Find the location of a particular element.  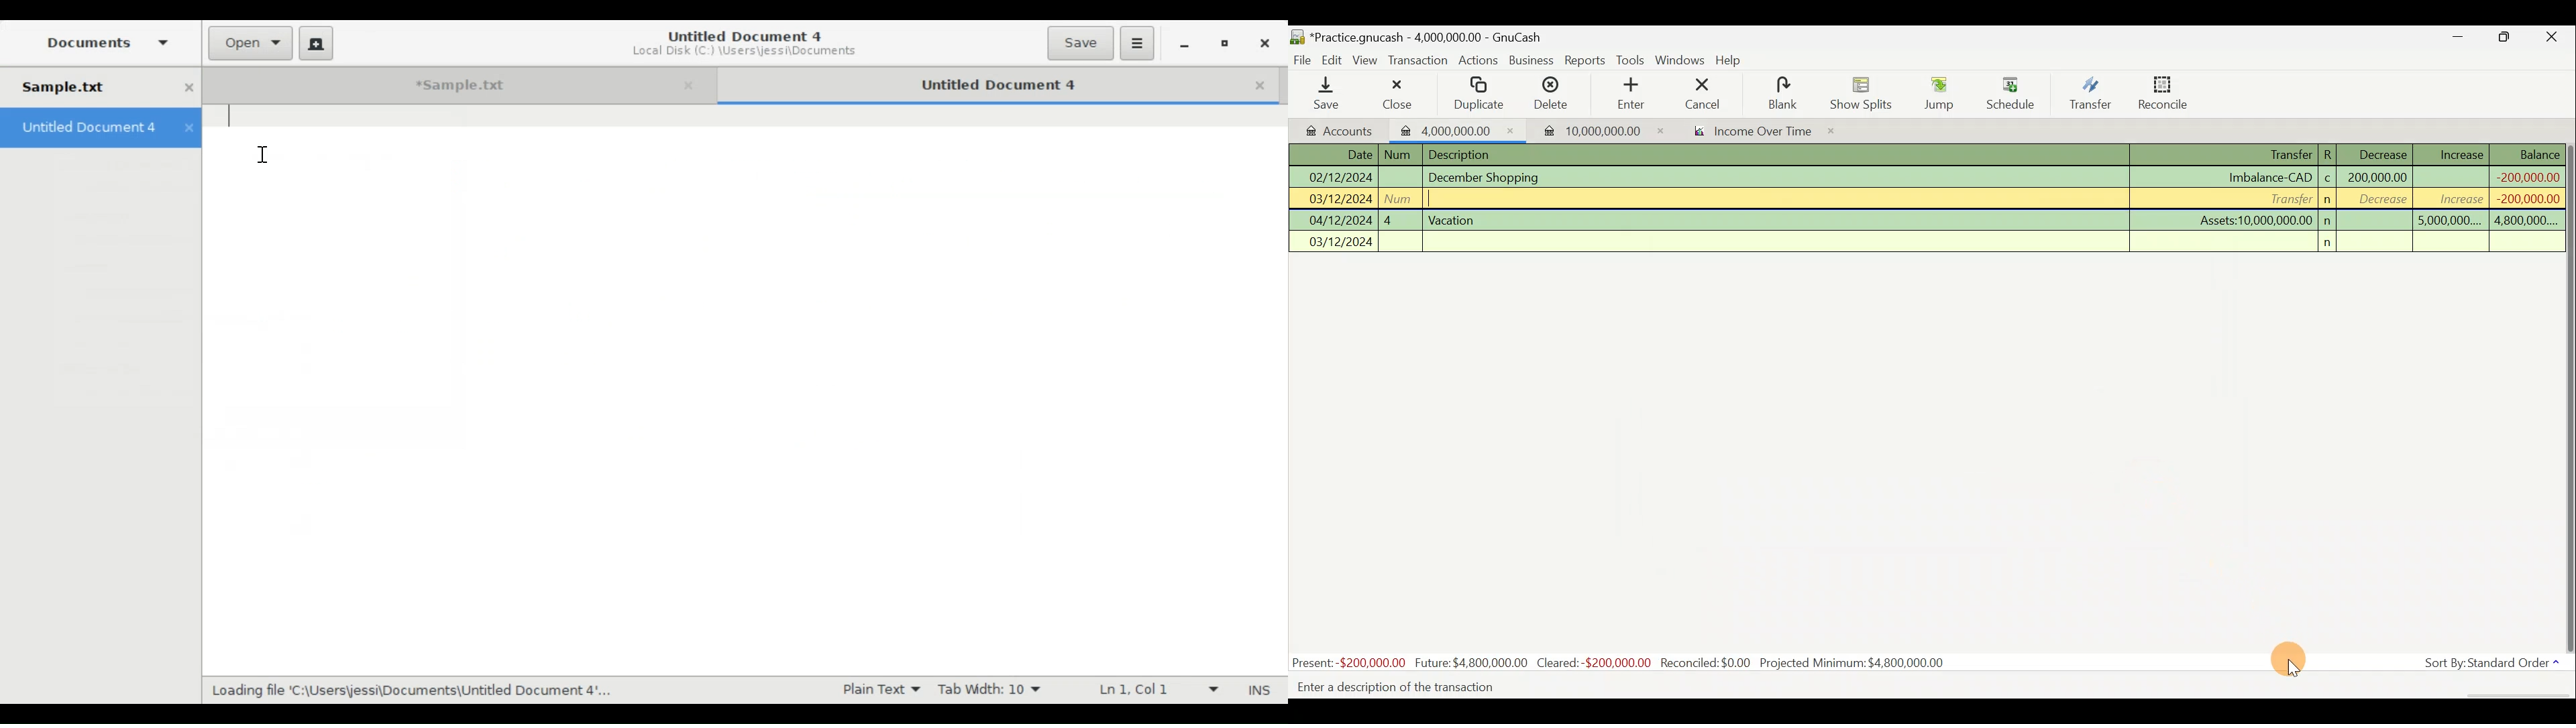

Scroll bar is located at coordinates (2568, 402).